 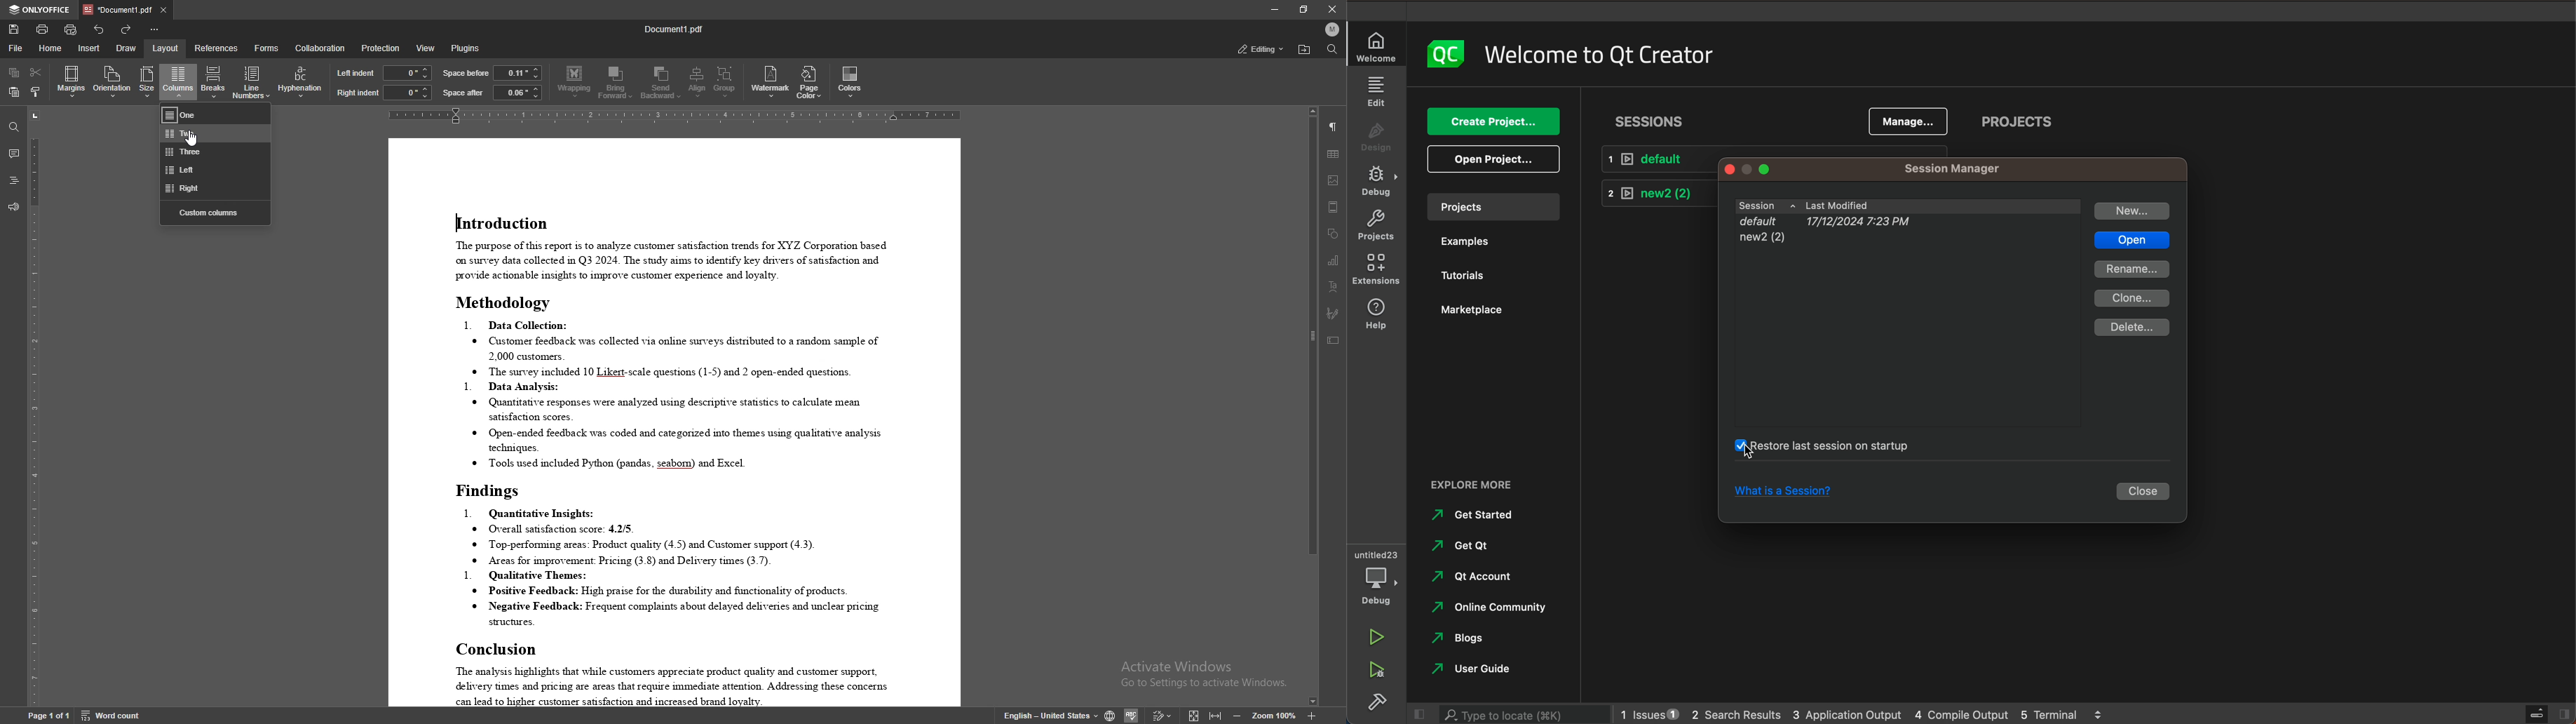 I want to click on collaboration, so click(x=320, y=48).